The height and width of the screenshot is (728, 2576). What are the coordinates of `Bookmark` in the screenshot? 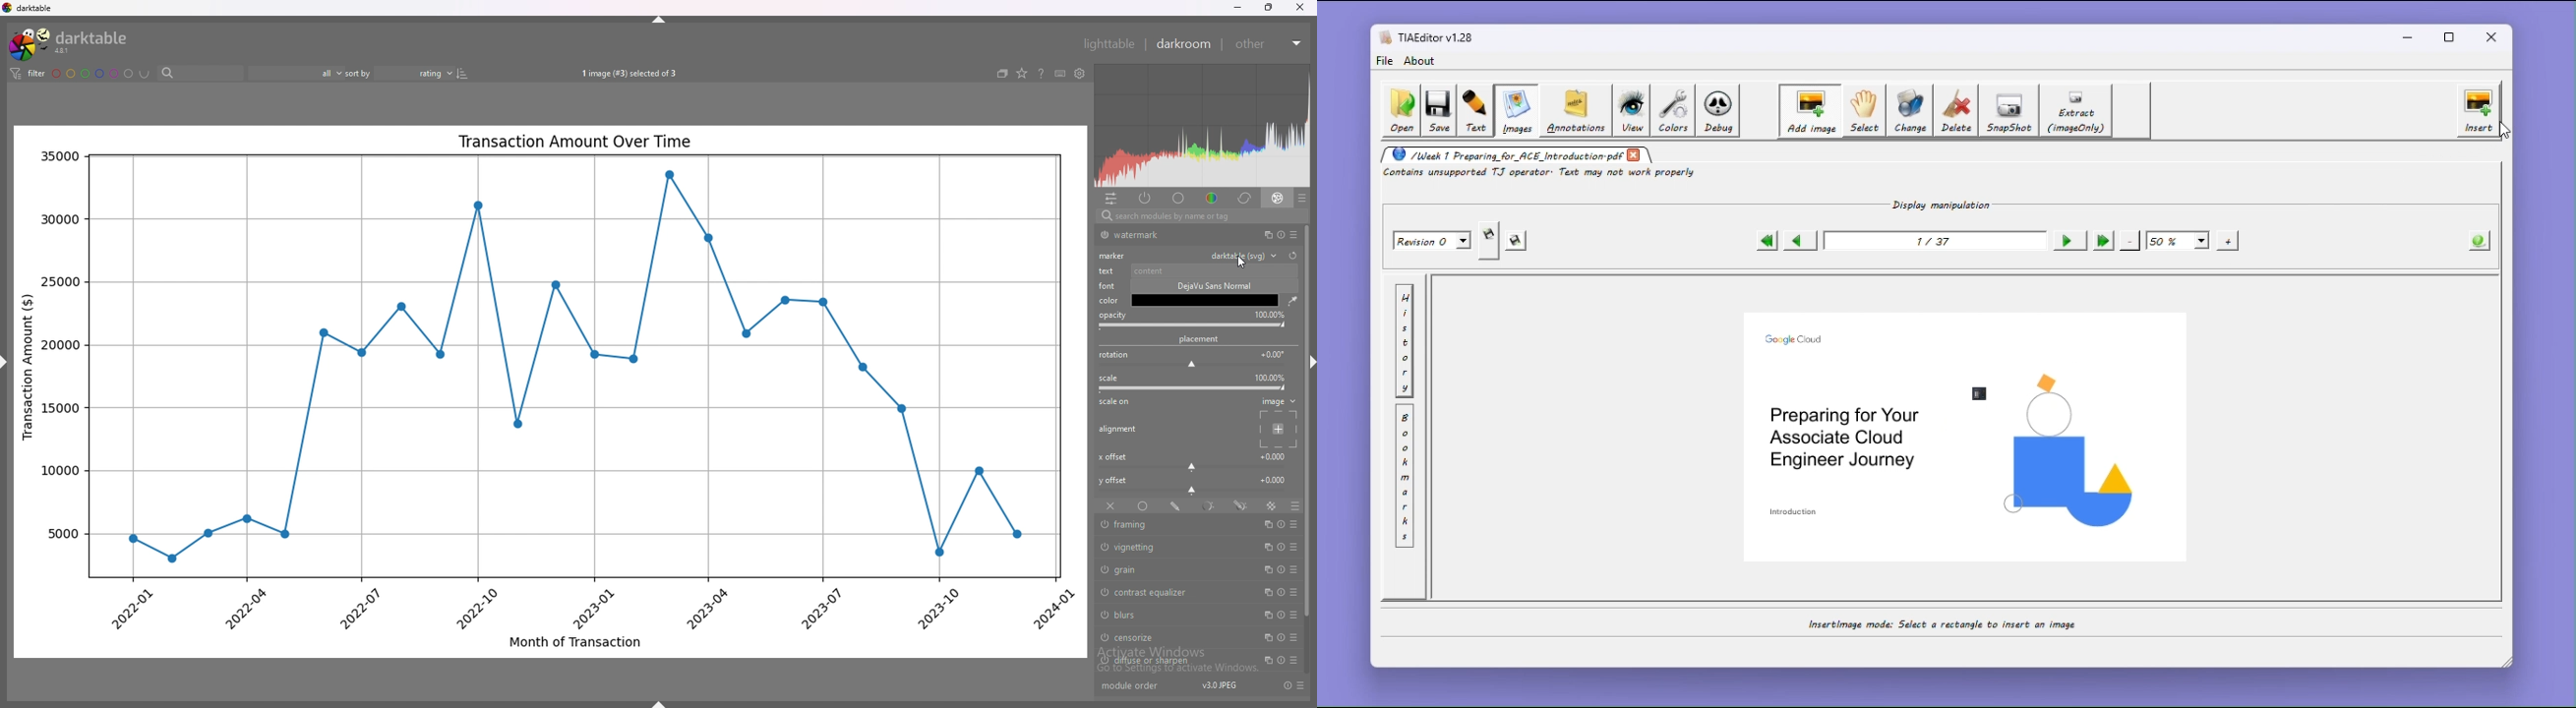 It's located at (1405, 477).